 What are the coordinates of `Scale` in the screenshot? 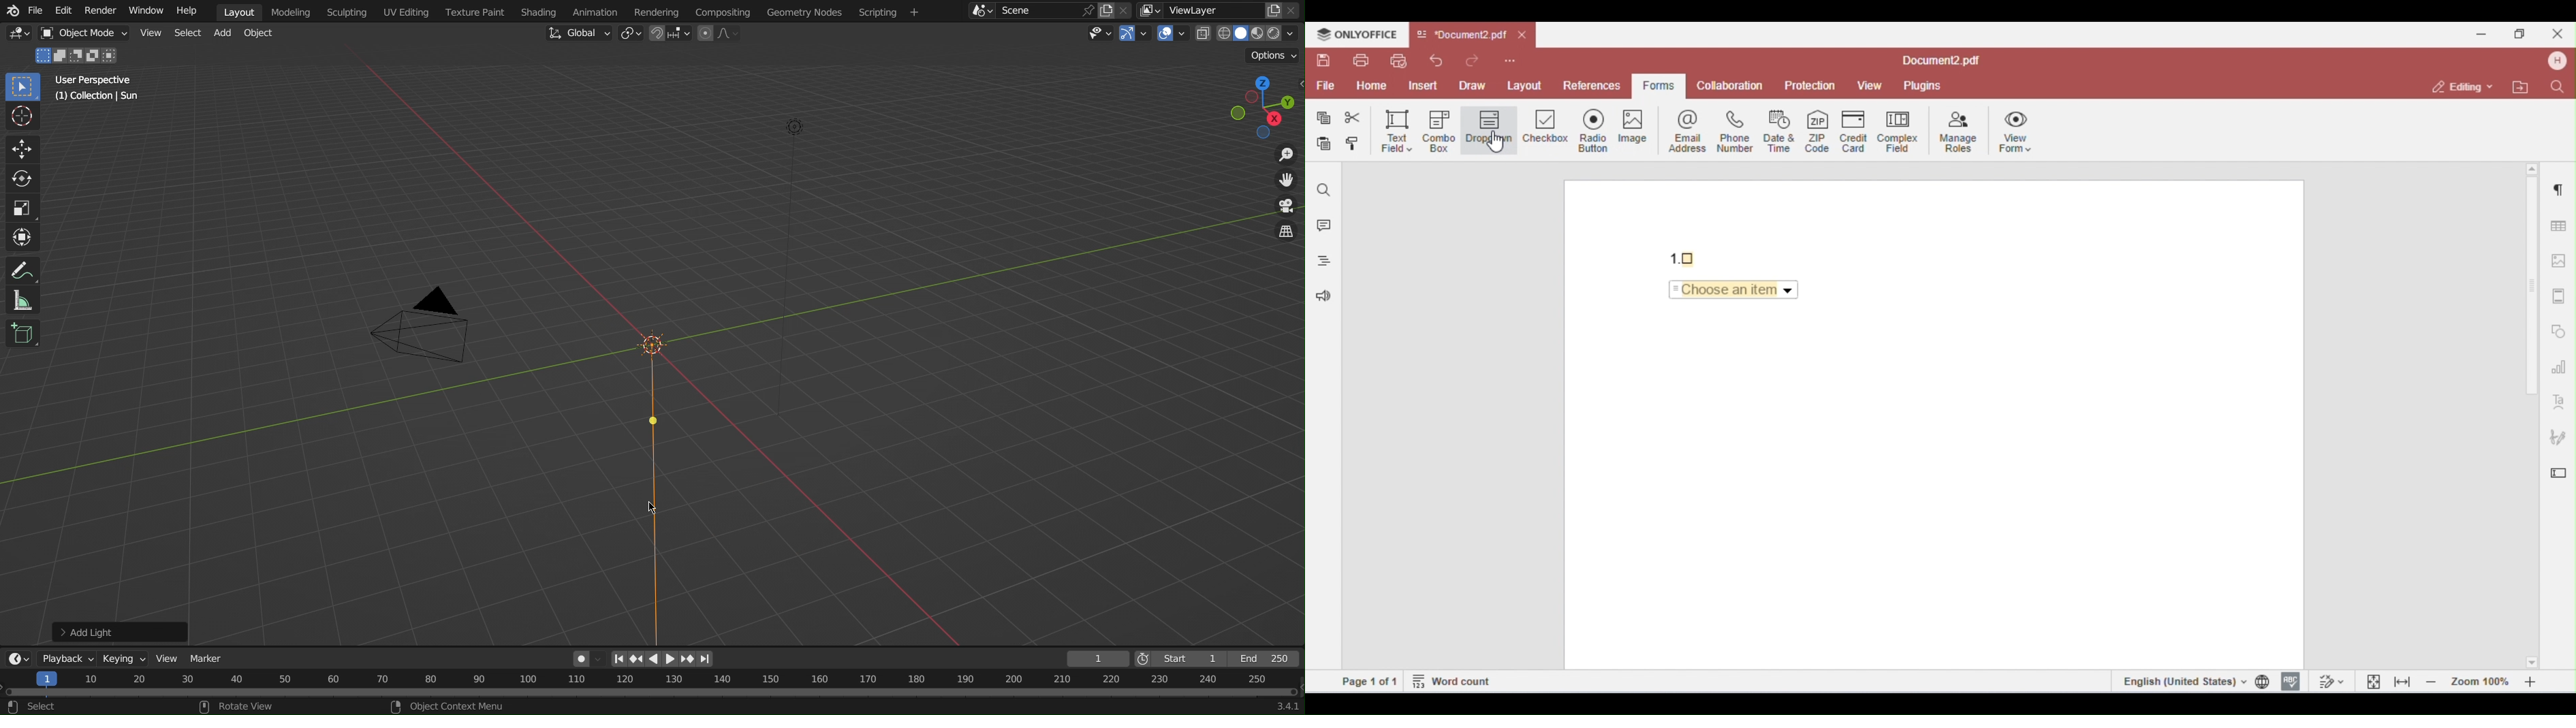 It's located at (23, 208).